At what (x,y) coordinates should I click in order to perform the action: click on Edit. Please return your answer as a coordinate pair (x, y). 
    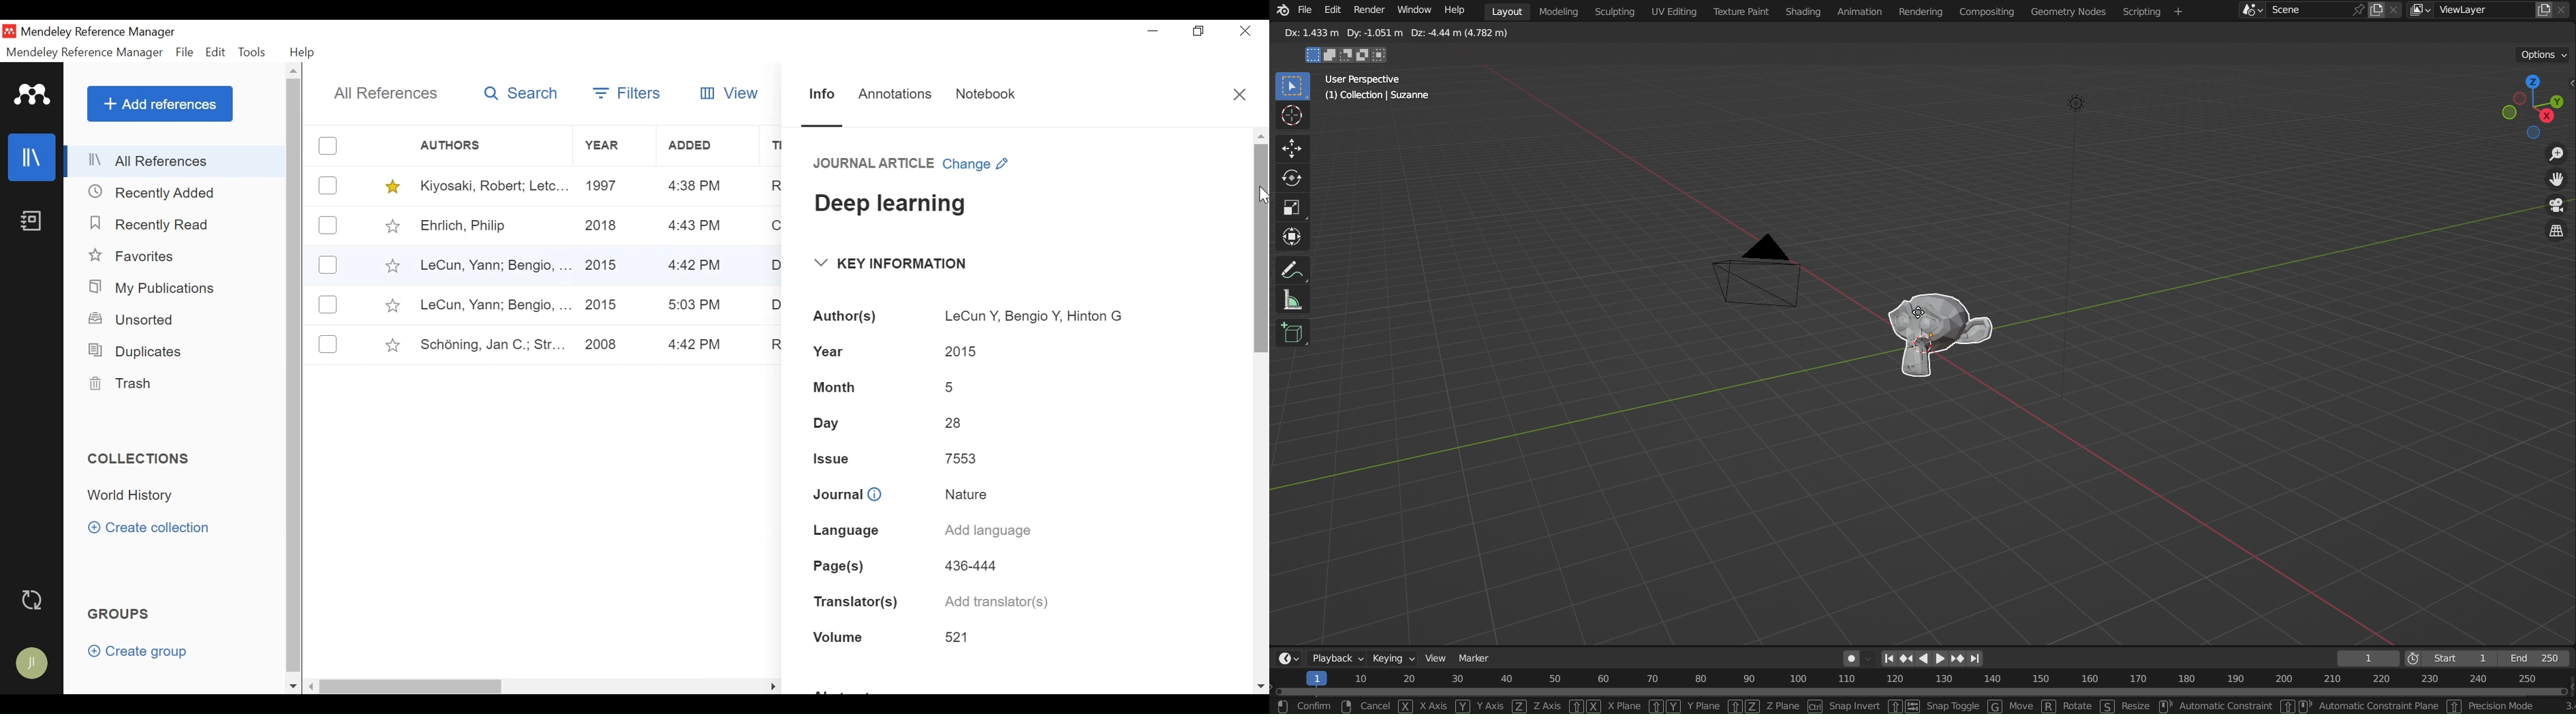
    Looking at the image, I should click on (1336, 12).